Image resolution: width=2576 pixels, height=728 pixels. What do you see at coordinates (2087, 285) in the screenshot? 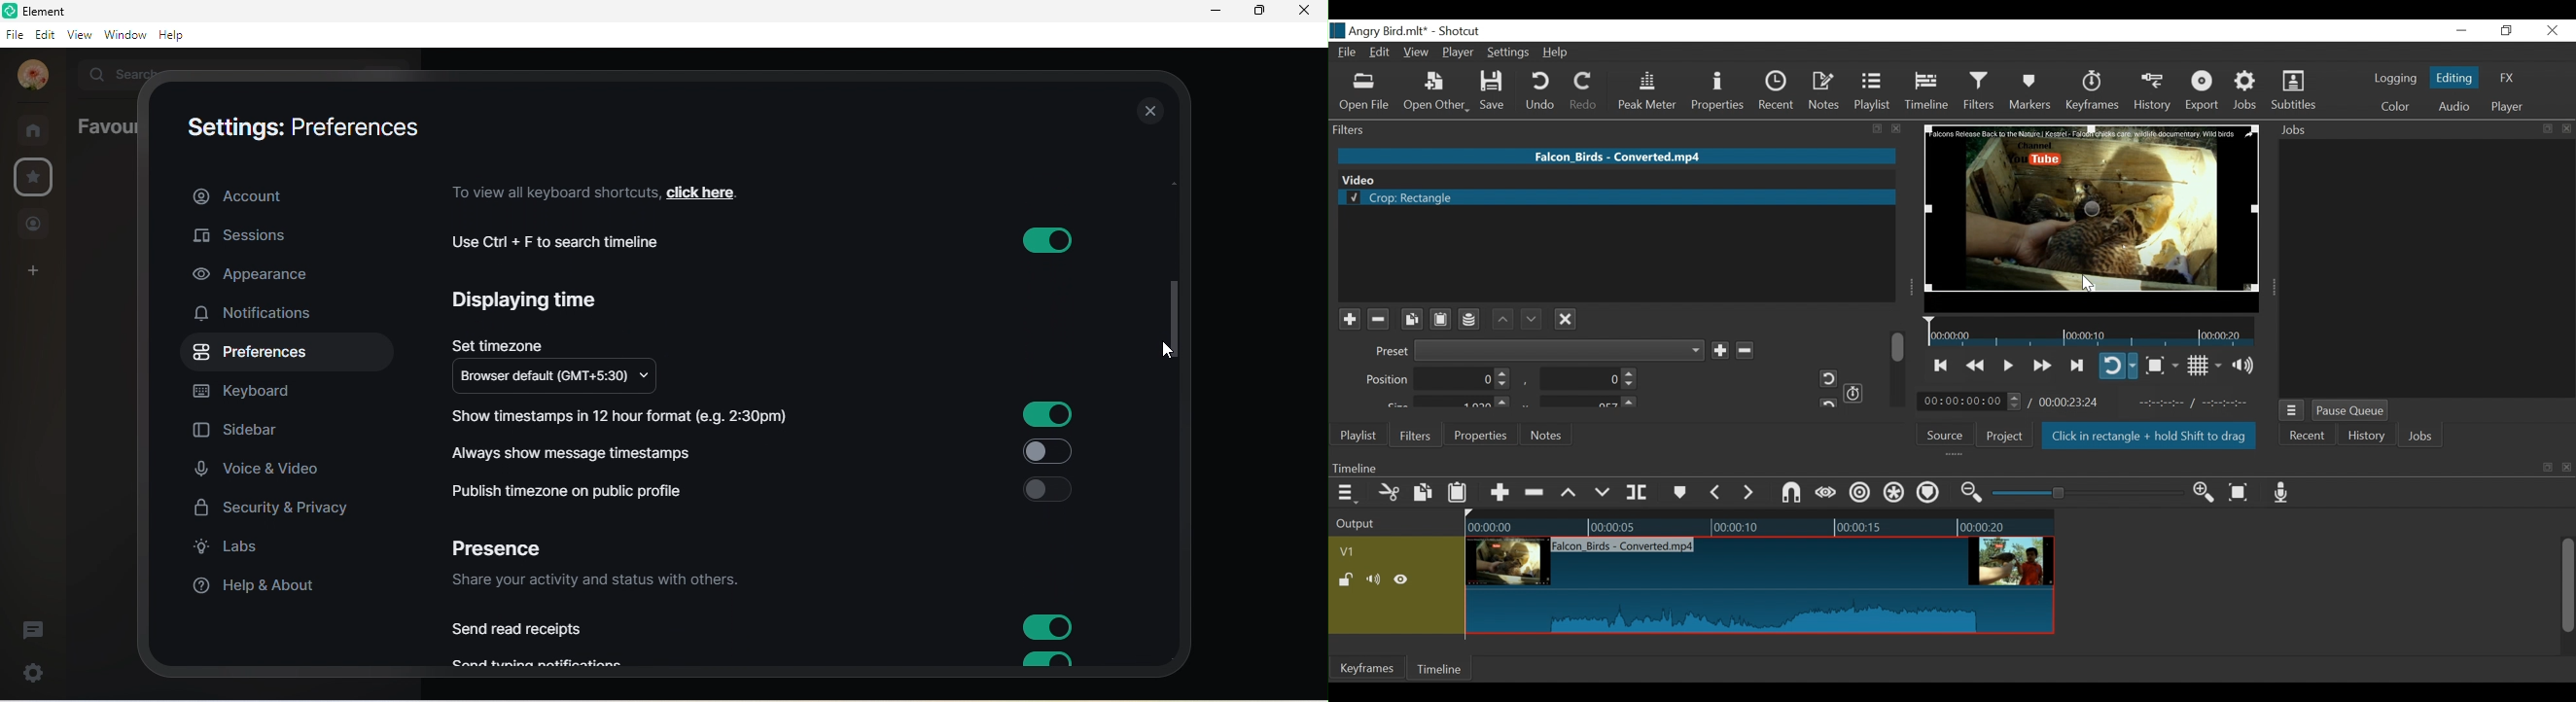
I see `cursor` at bounding box center [2087, 285].